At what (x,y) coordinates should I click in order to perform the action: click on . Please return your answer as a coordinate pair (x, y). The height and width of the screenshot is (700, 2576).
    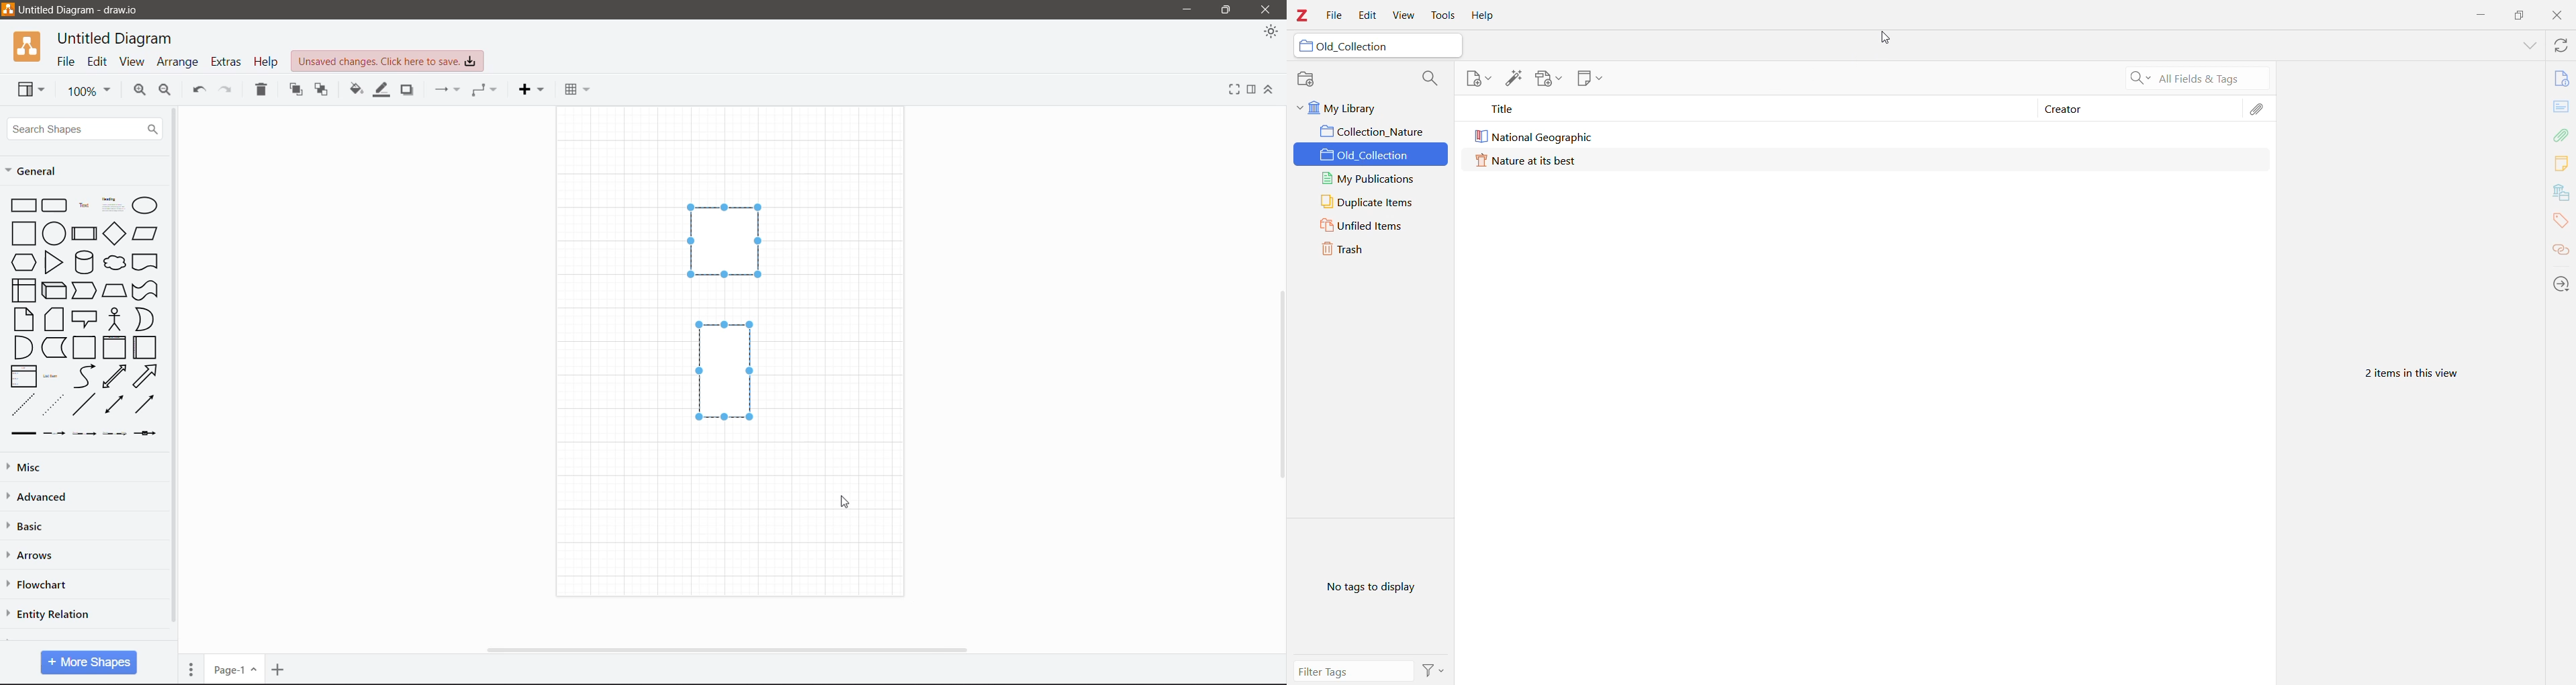
    Looking at the image, I should click on (117, 38).